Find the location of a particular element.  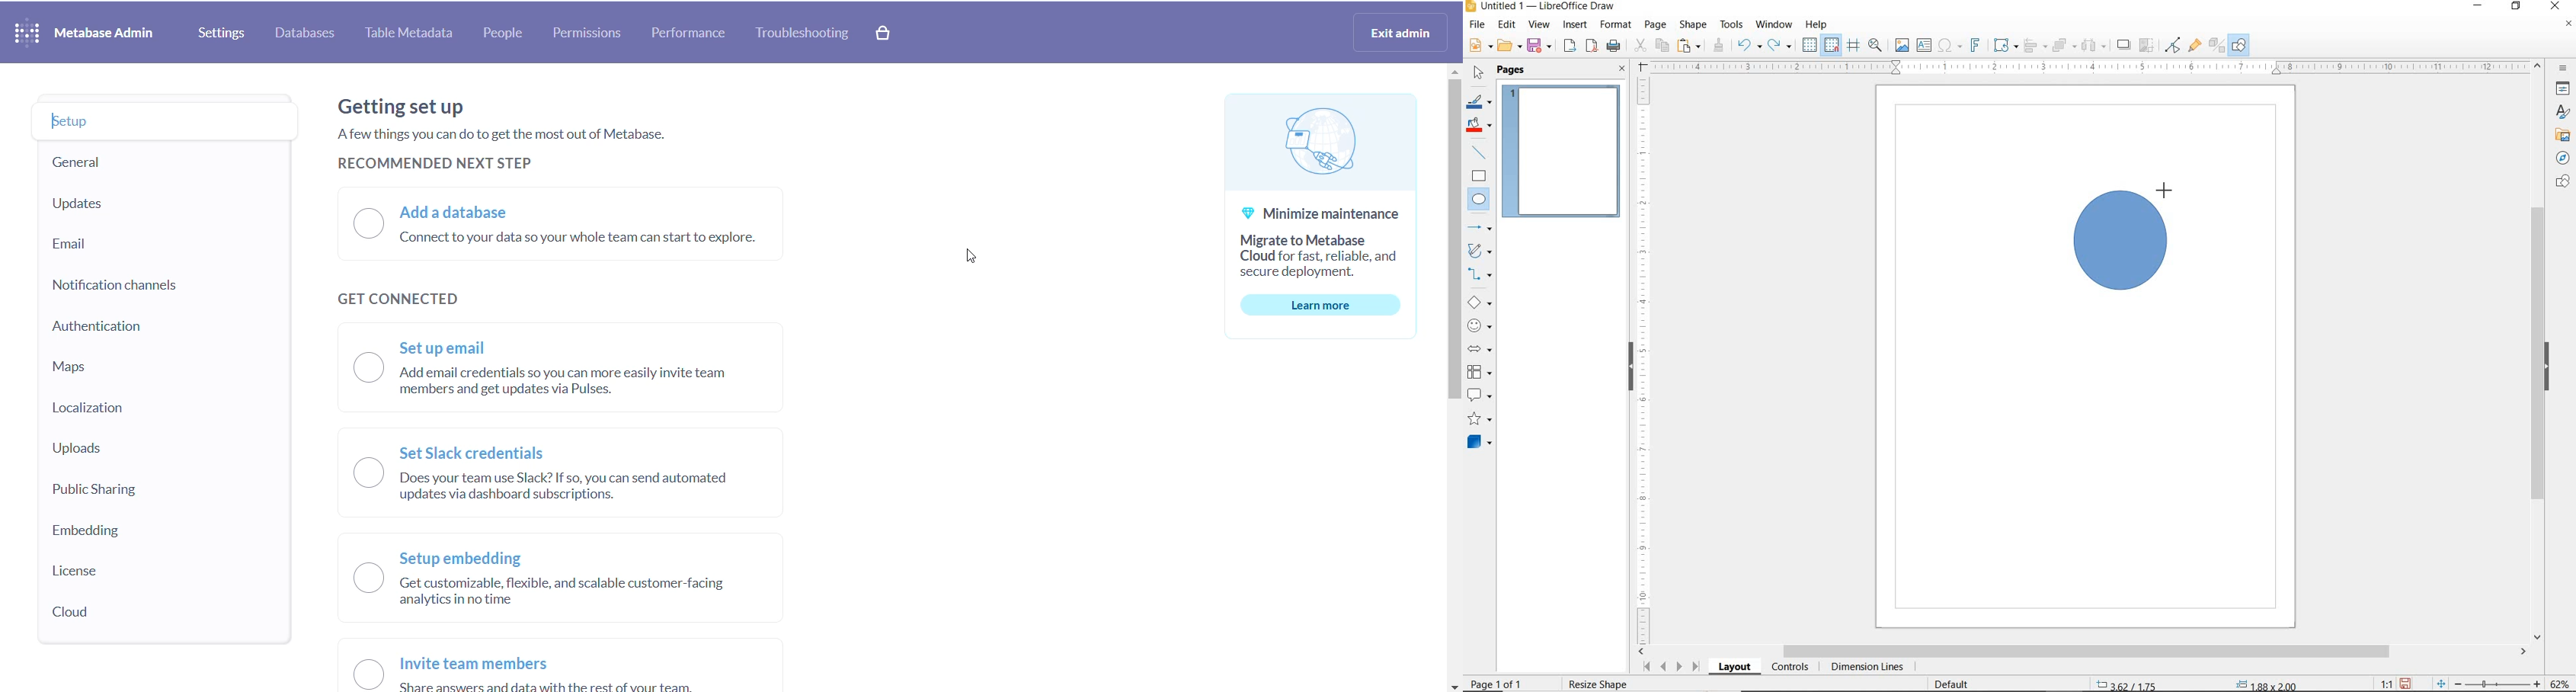

STARS AND BANNERS is located at coordinates (1479, 420).